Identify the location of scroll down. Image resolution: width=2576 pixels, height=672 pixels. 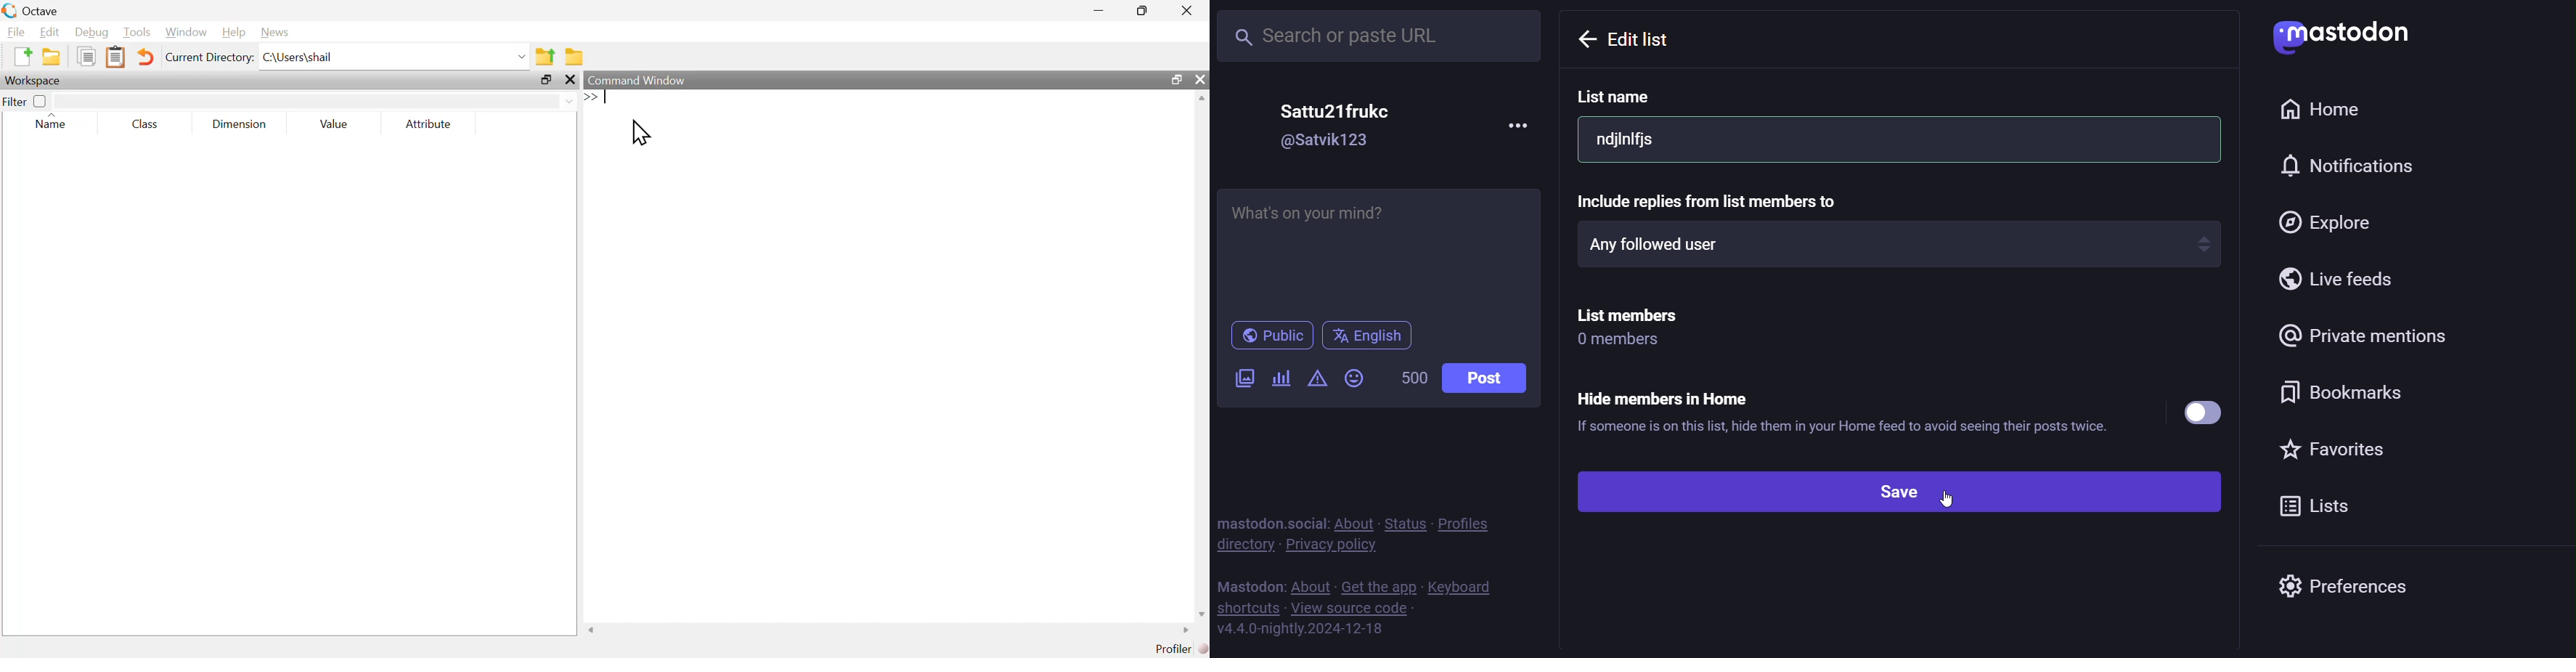
(1201, 614).